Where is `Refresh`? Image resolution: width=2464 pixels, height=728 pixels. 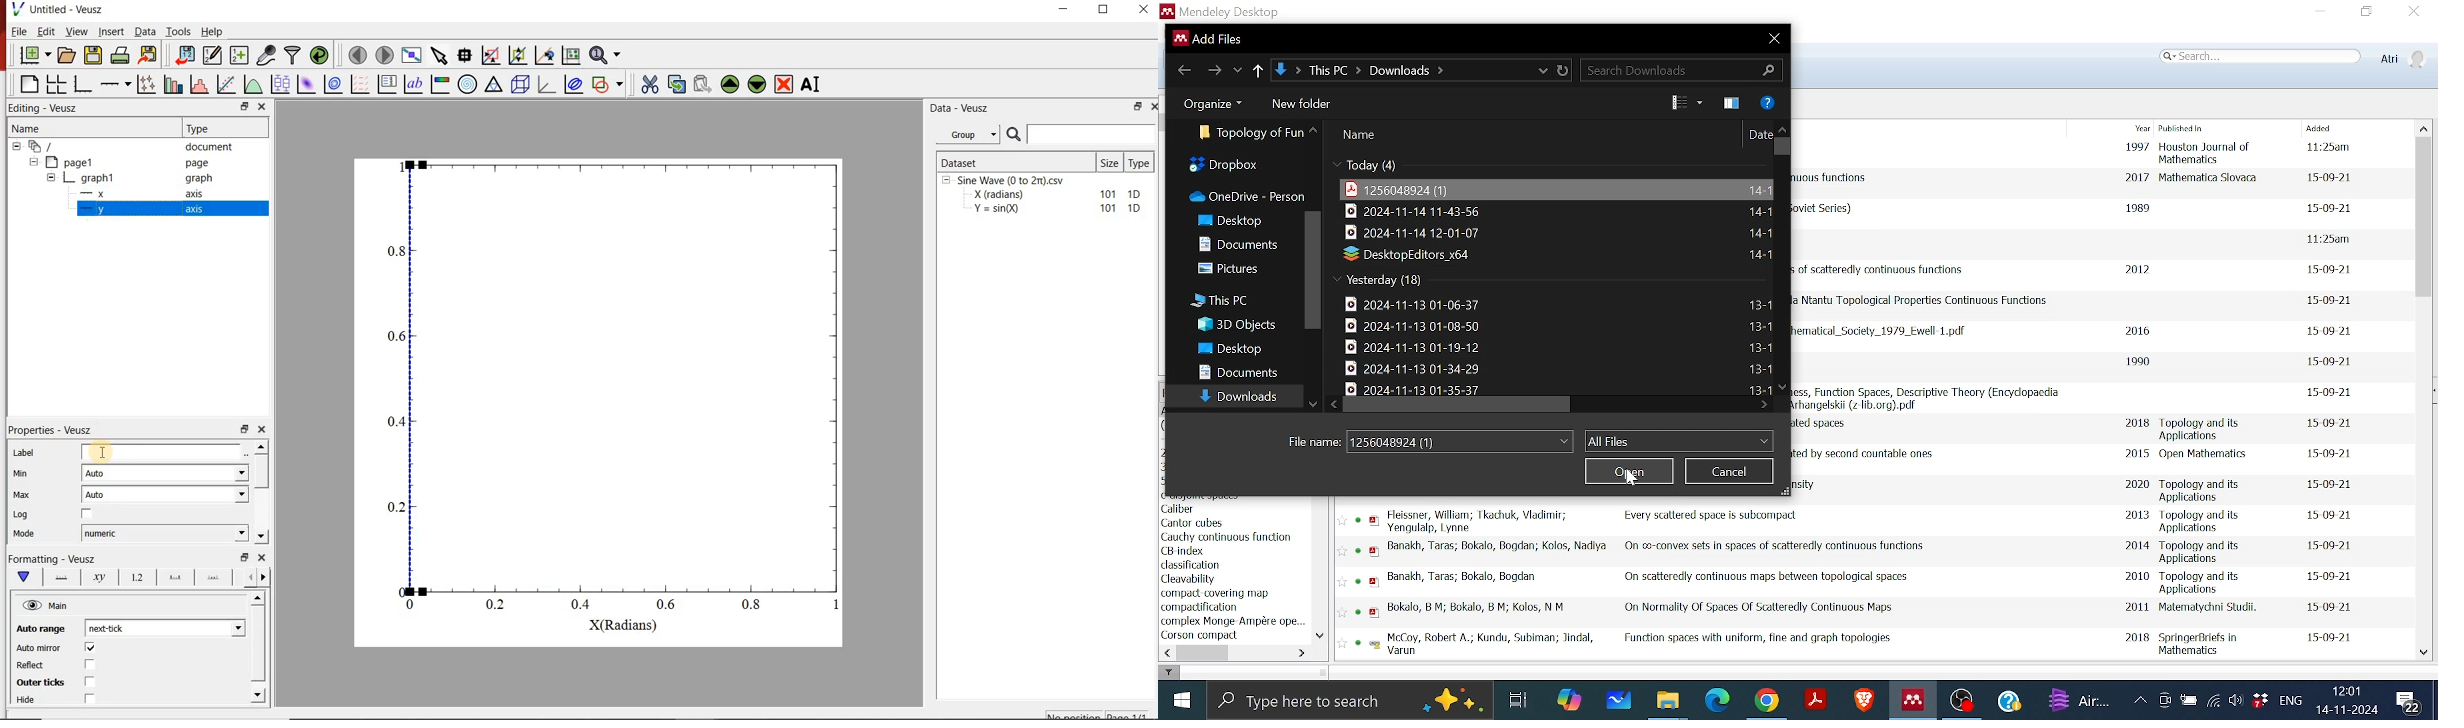 Refresh is located at coordinates (1562, 69).